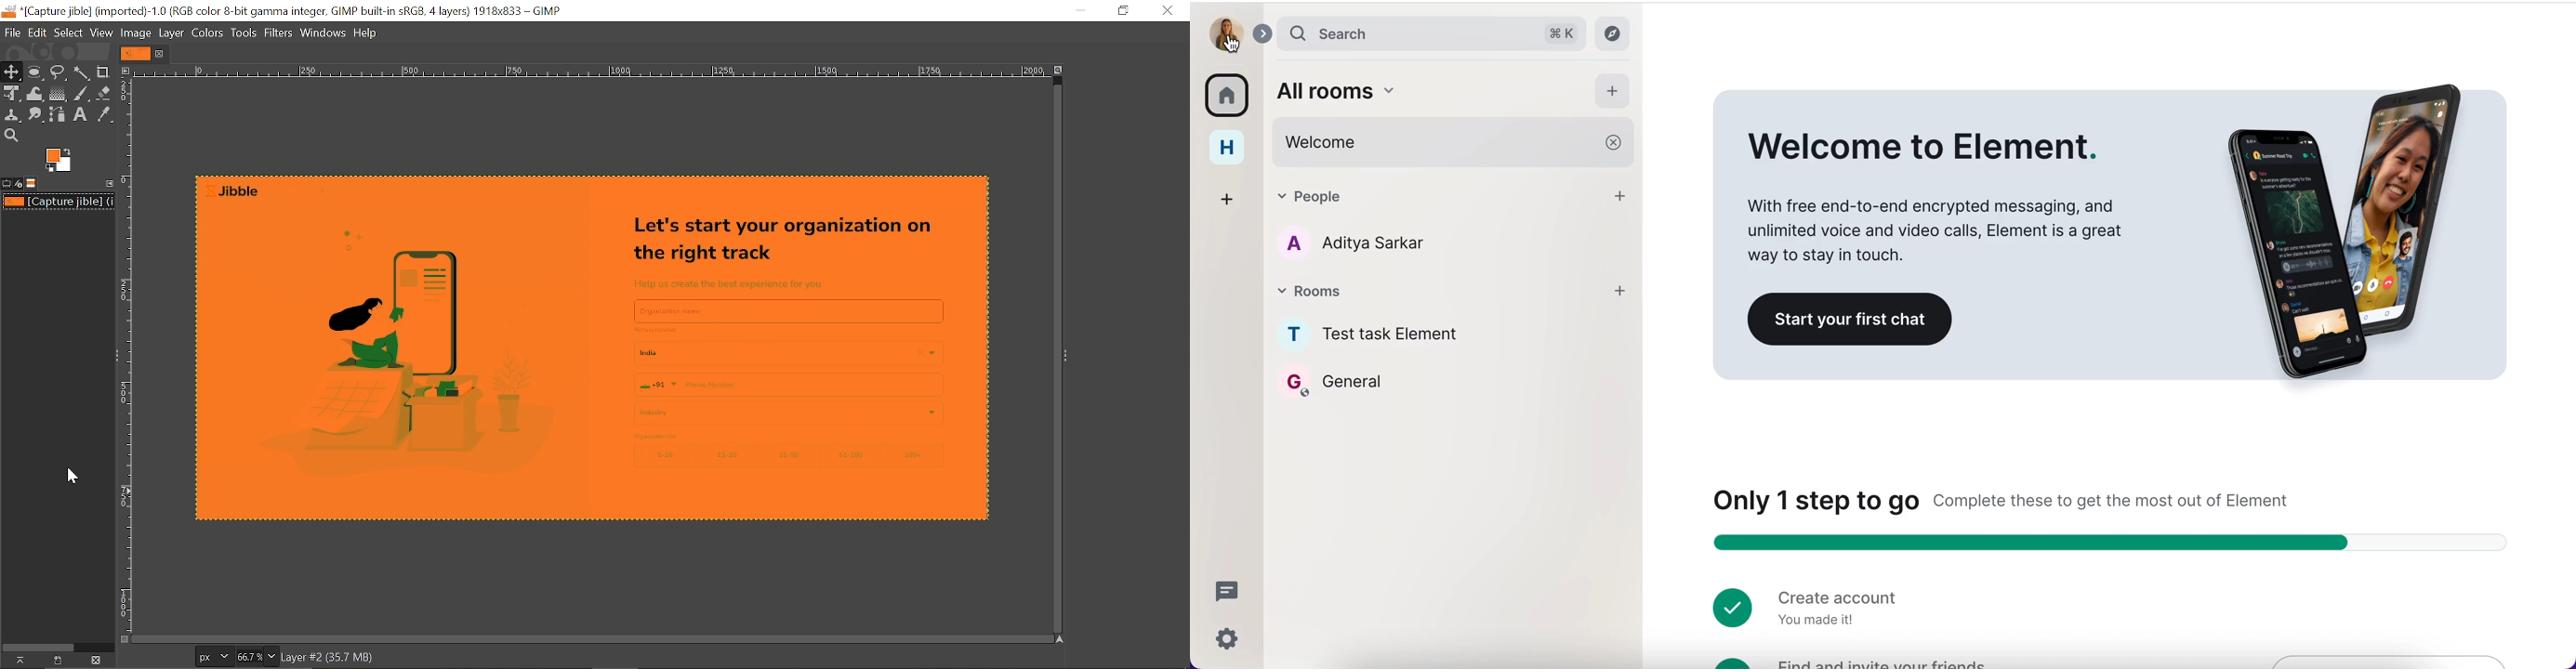  Describe the element at coordinates (102, 32) in the screenshot. I see `View` at that location.